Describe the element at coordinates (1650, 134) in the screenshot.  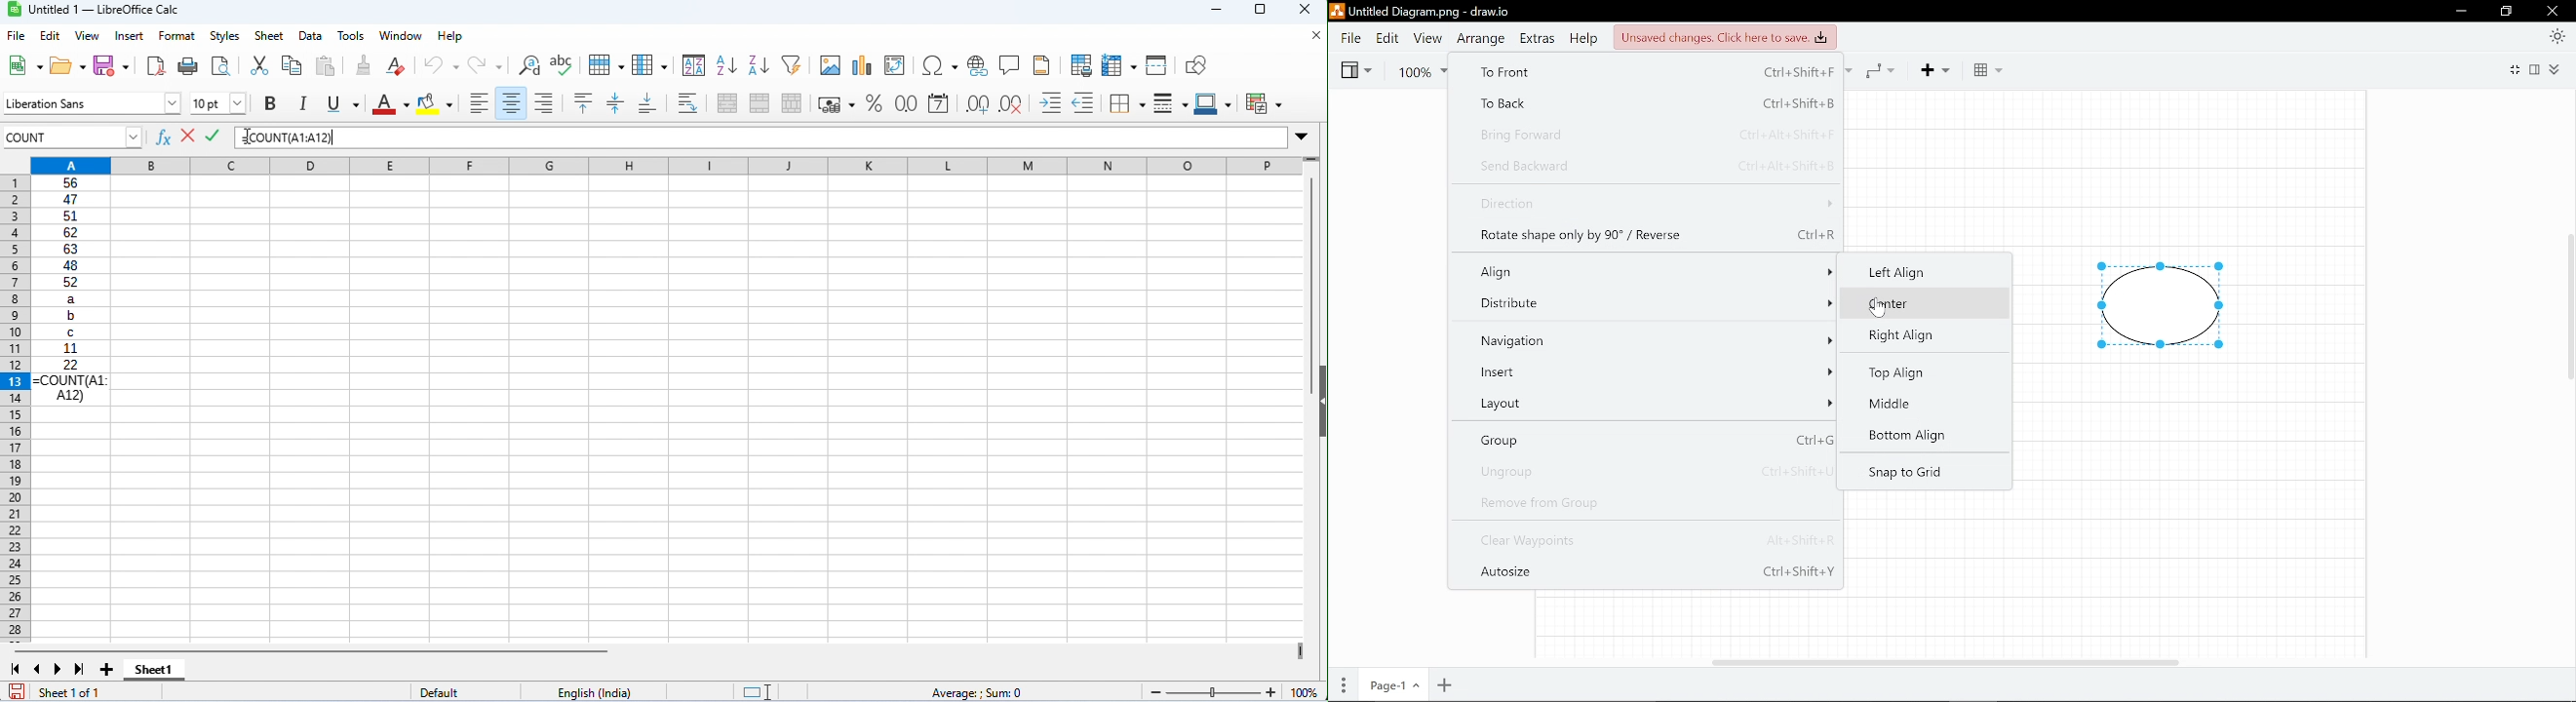
I see `Bring Forward` at that location.